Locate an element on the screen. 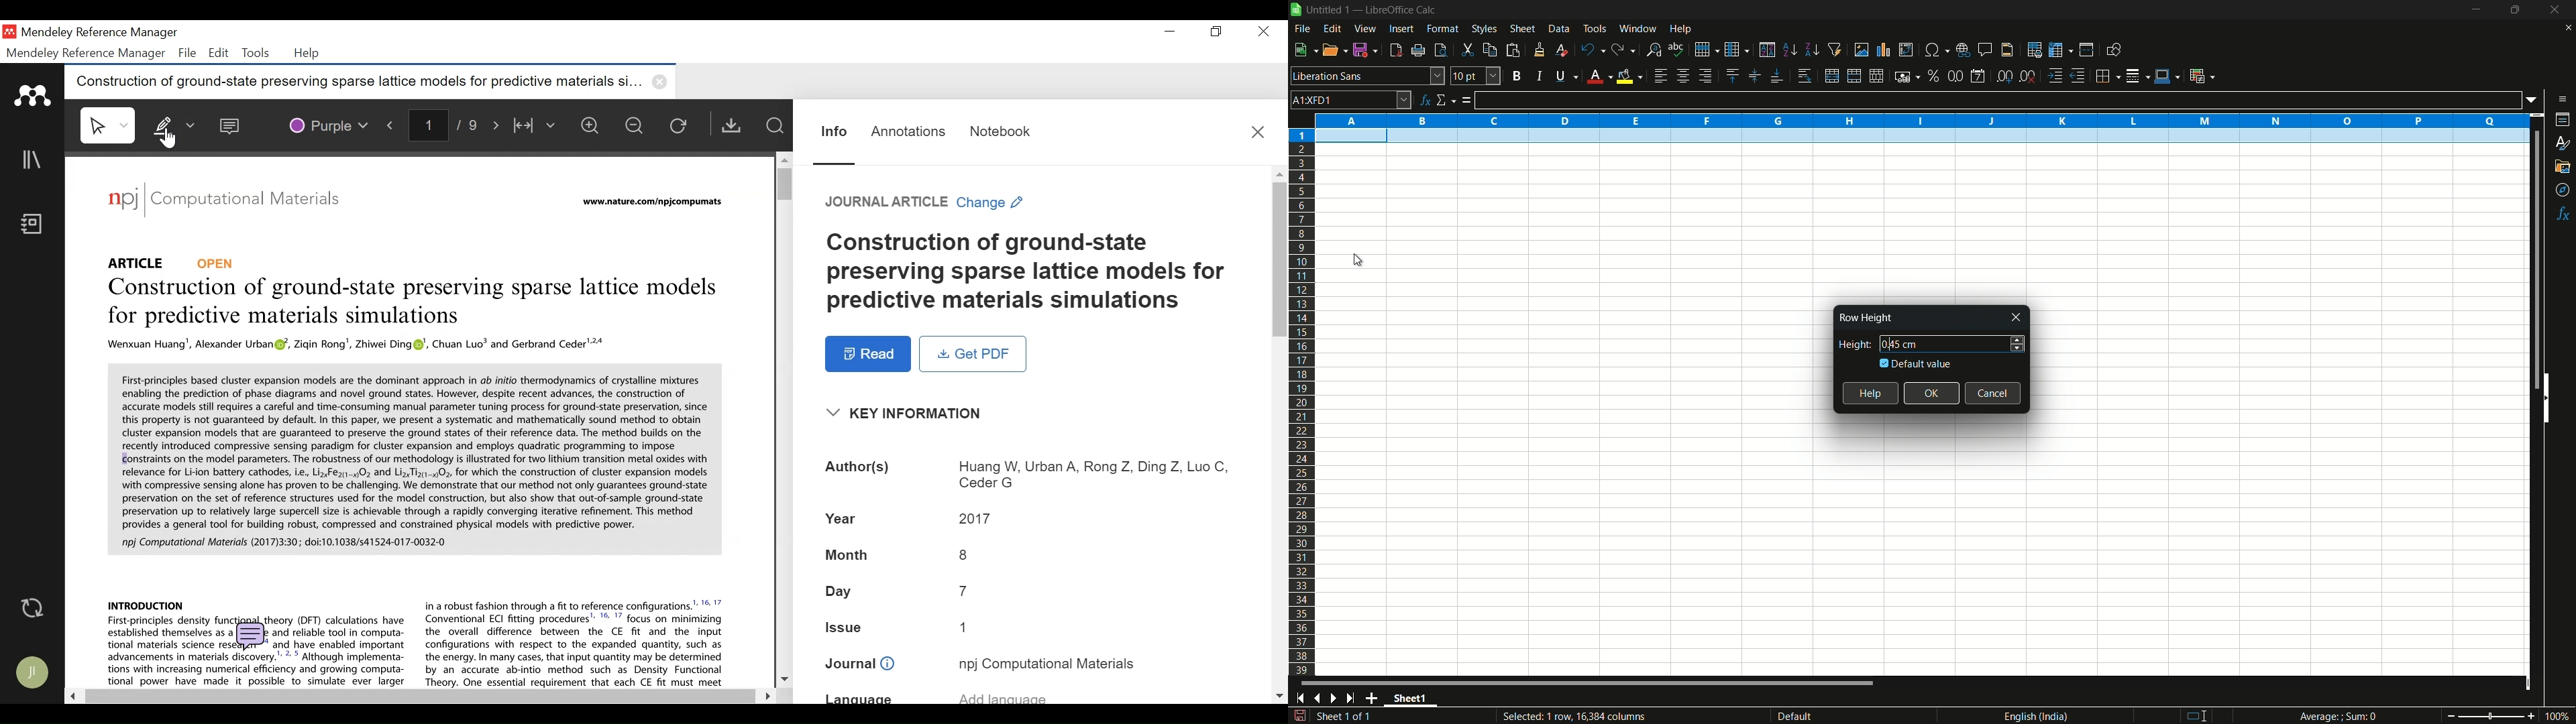  Day is located at coordinates (964, 591).